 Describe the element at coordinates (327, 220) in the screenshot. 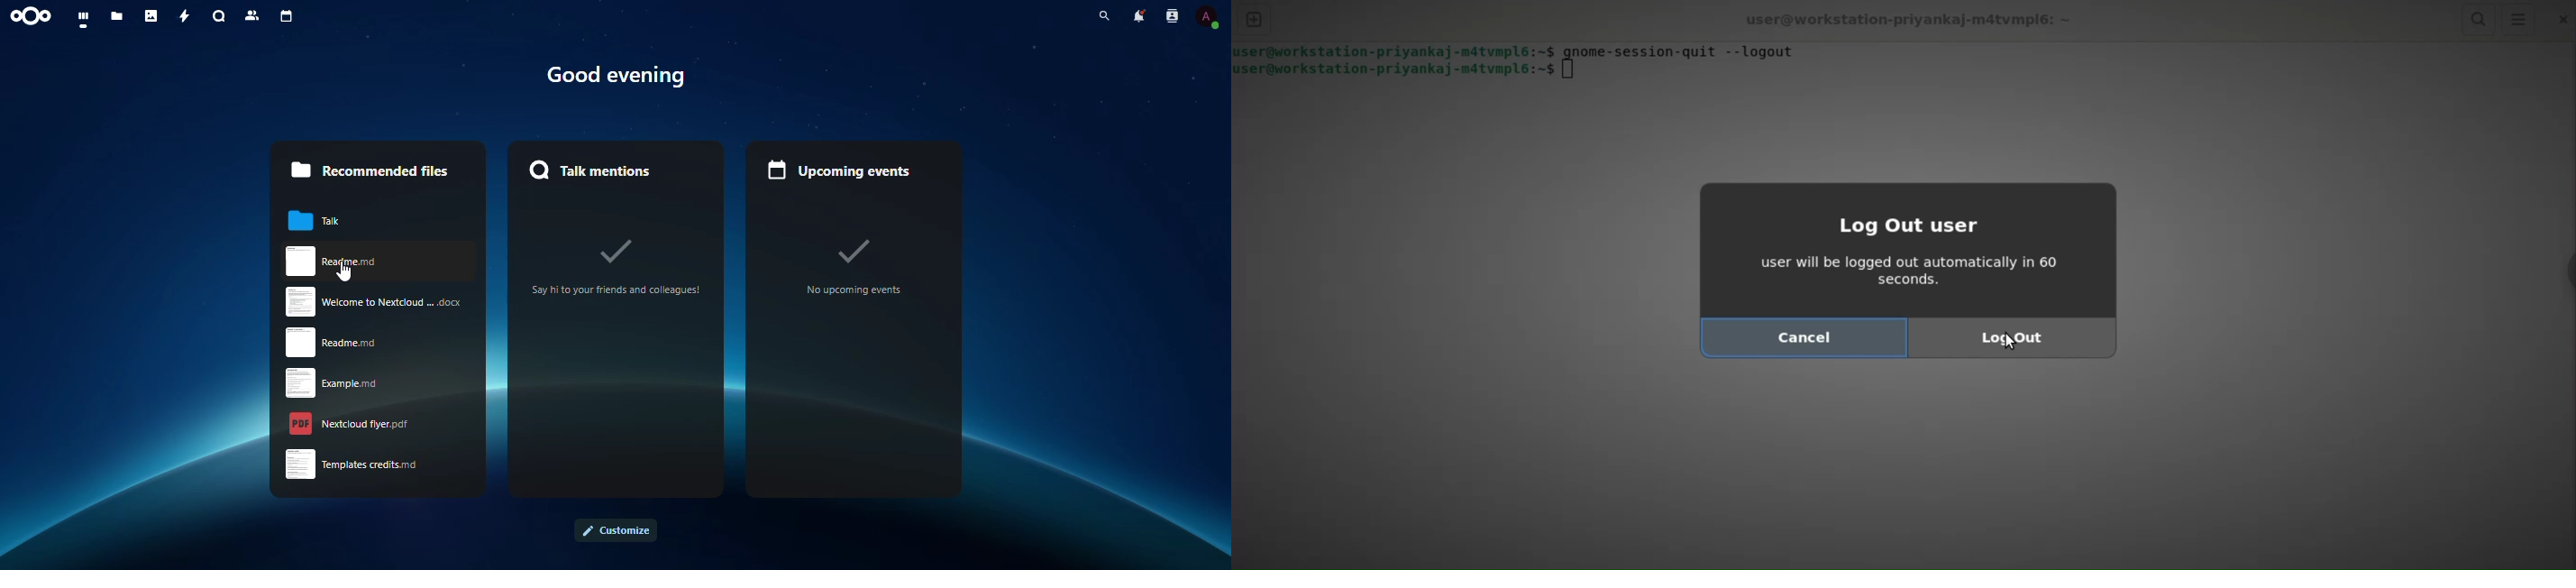

I see `talk` at that location.